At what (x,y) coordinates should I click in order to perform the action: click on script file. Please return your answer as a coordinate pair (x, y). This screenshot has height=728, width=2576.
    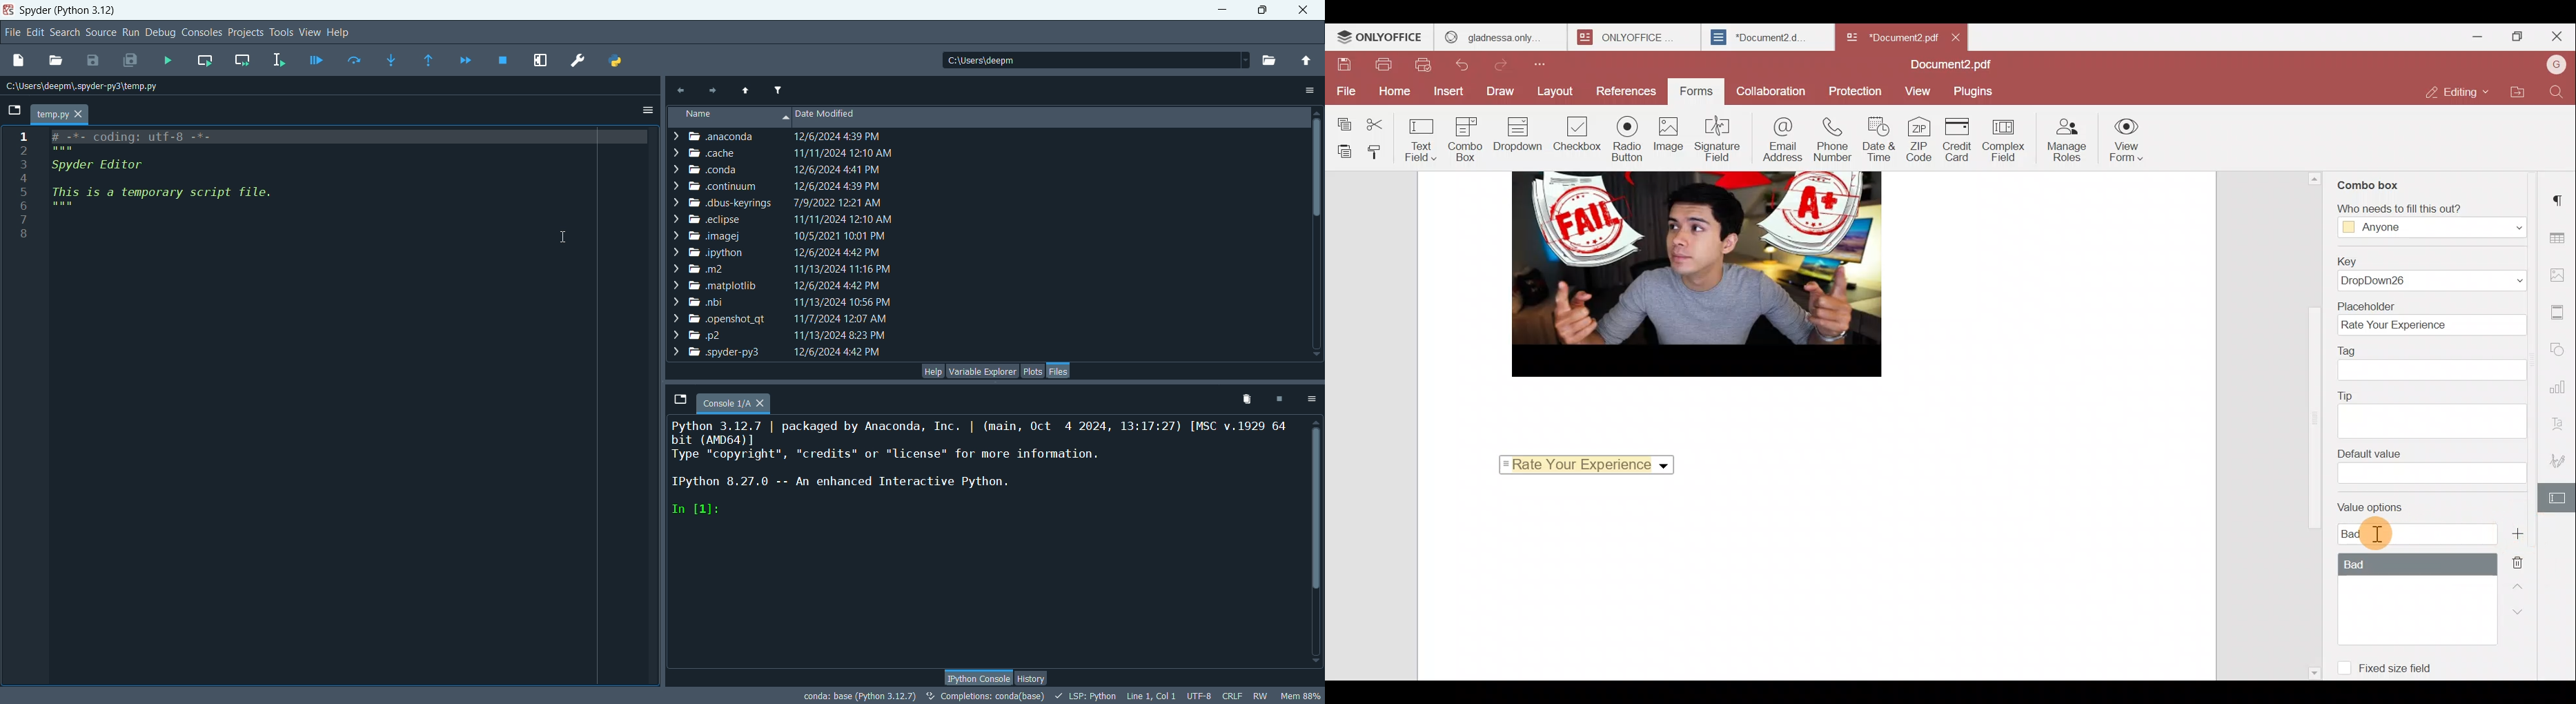
    Looking at the image, I should click on (170, 178).